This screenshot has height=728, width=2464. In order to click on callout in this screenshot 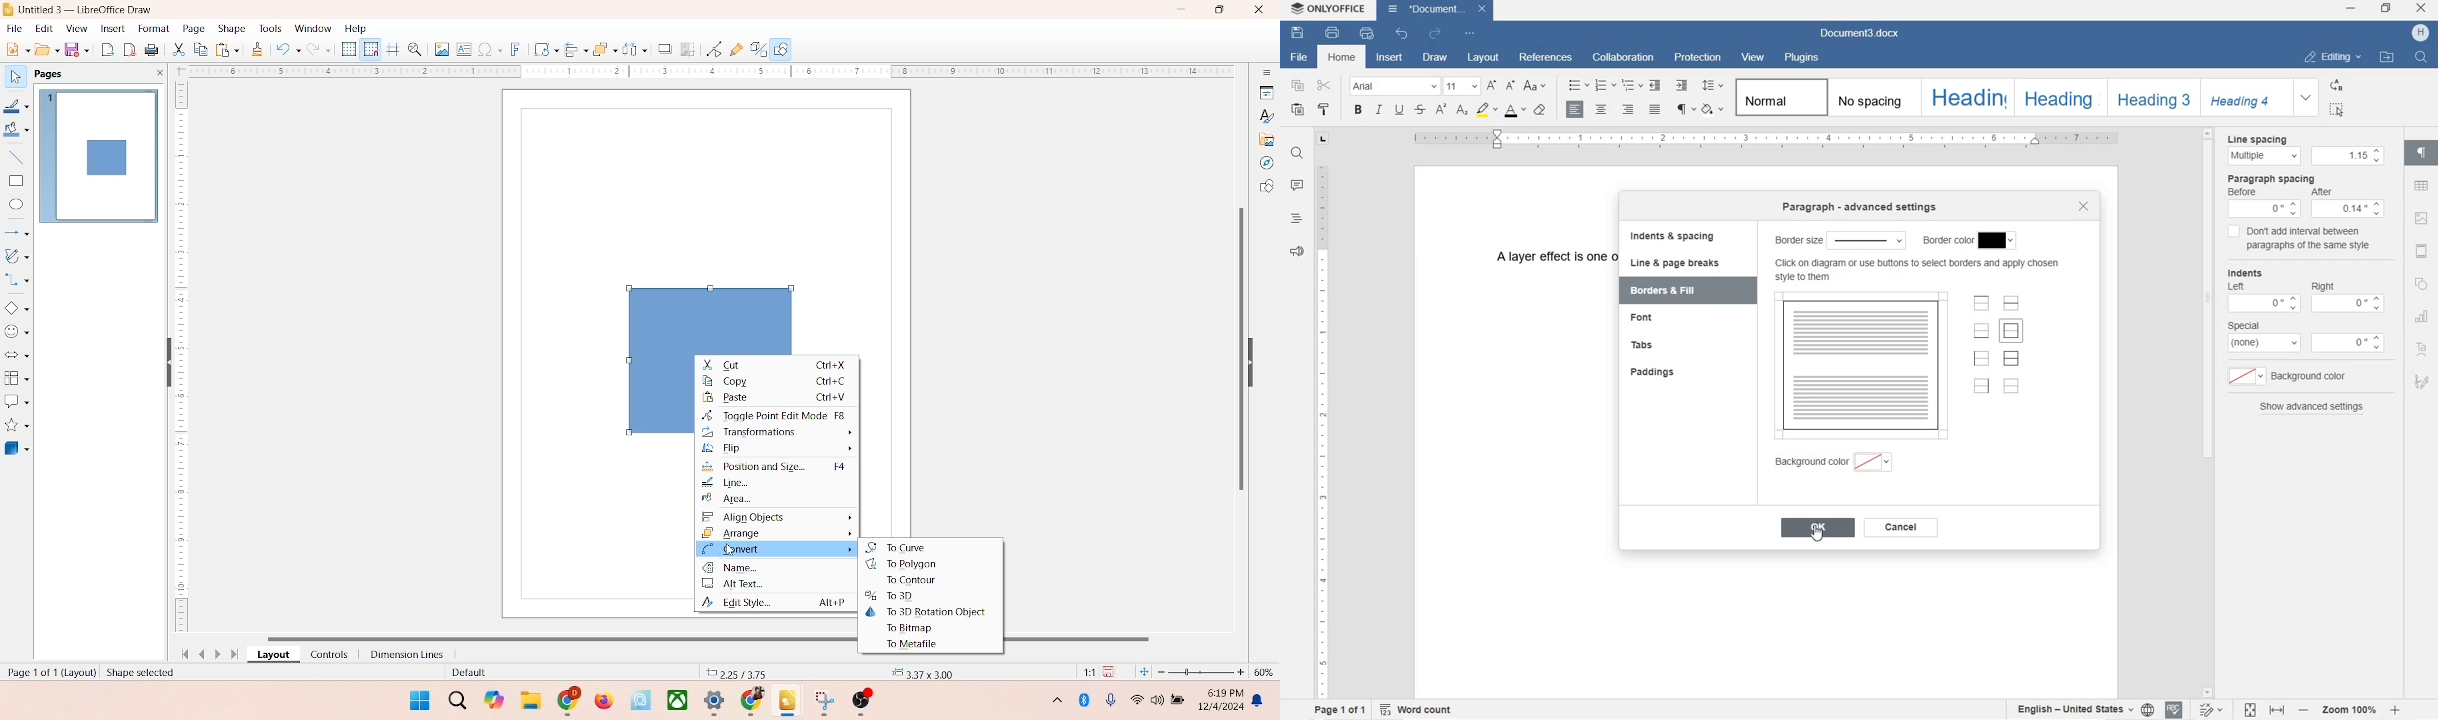, I will do `click(16, 401)`.